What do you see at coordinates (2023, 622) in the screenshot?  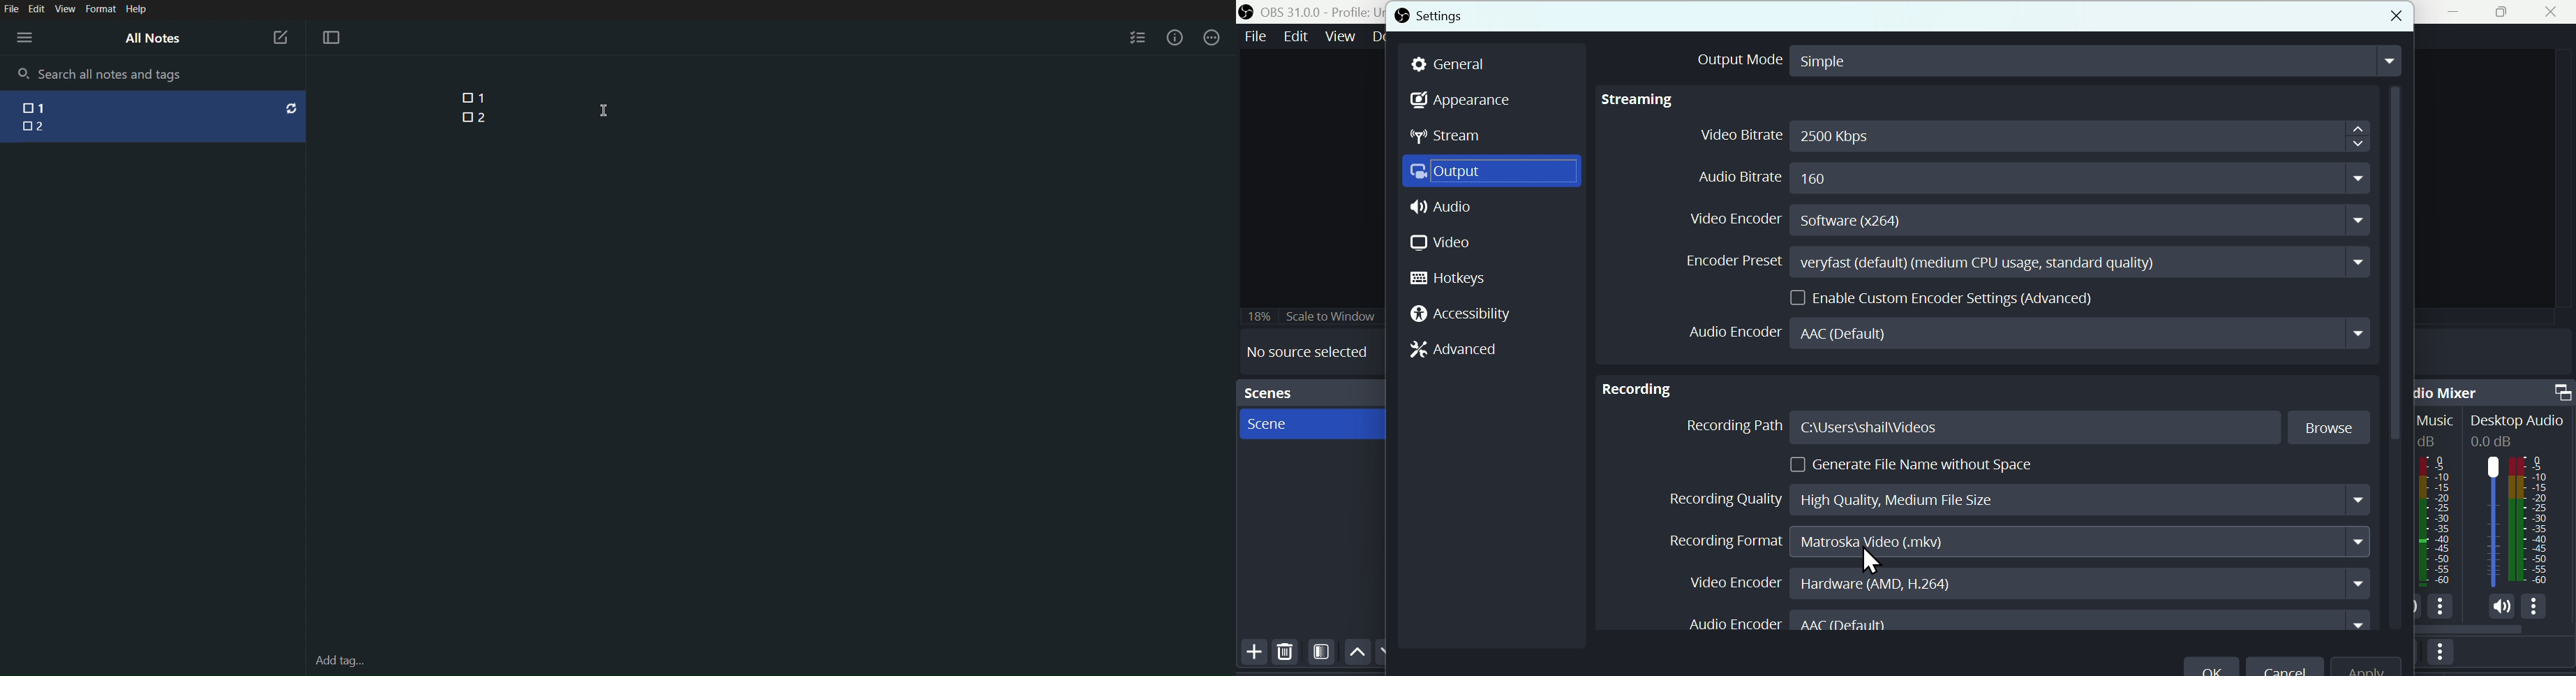 I see `Audio Encoder` at bounding box center [2023, 622].